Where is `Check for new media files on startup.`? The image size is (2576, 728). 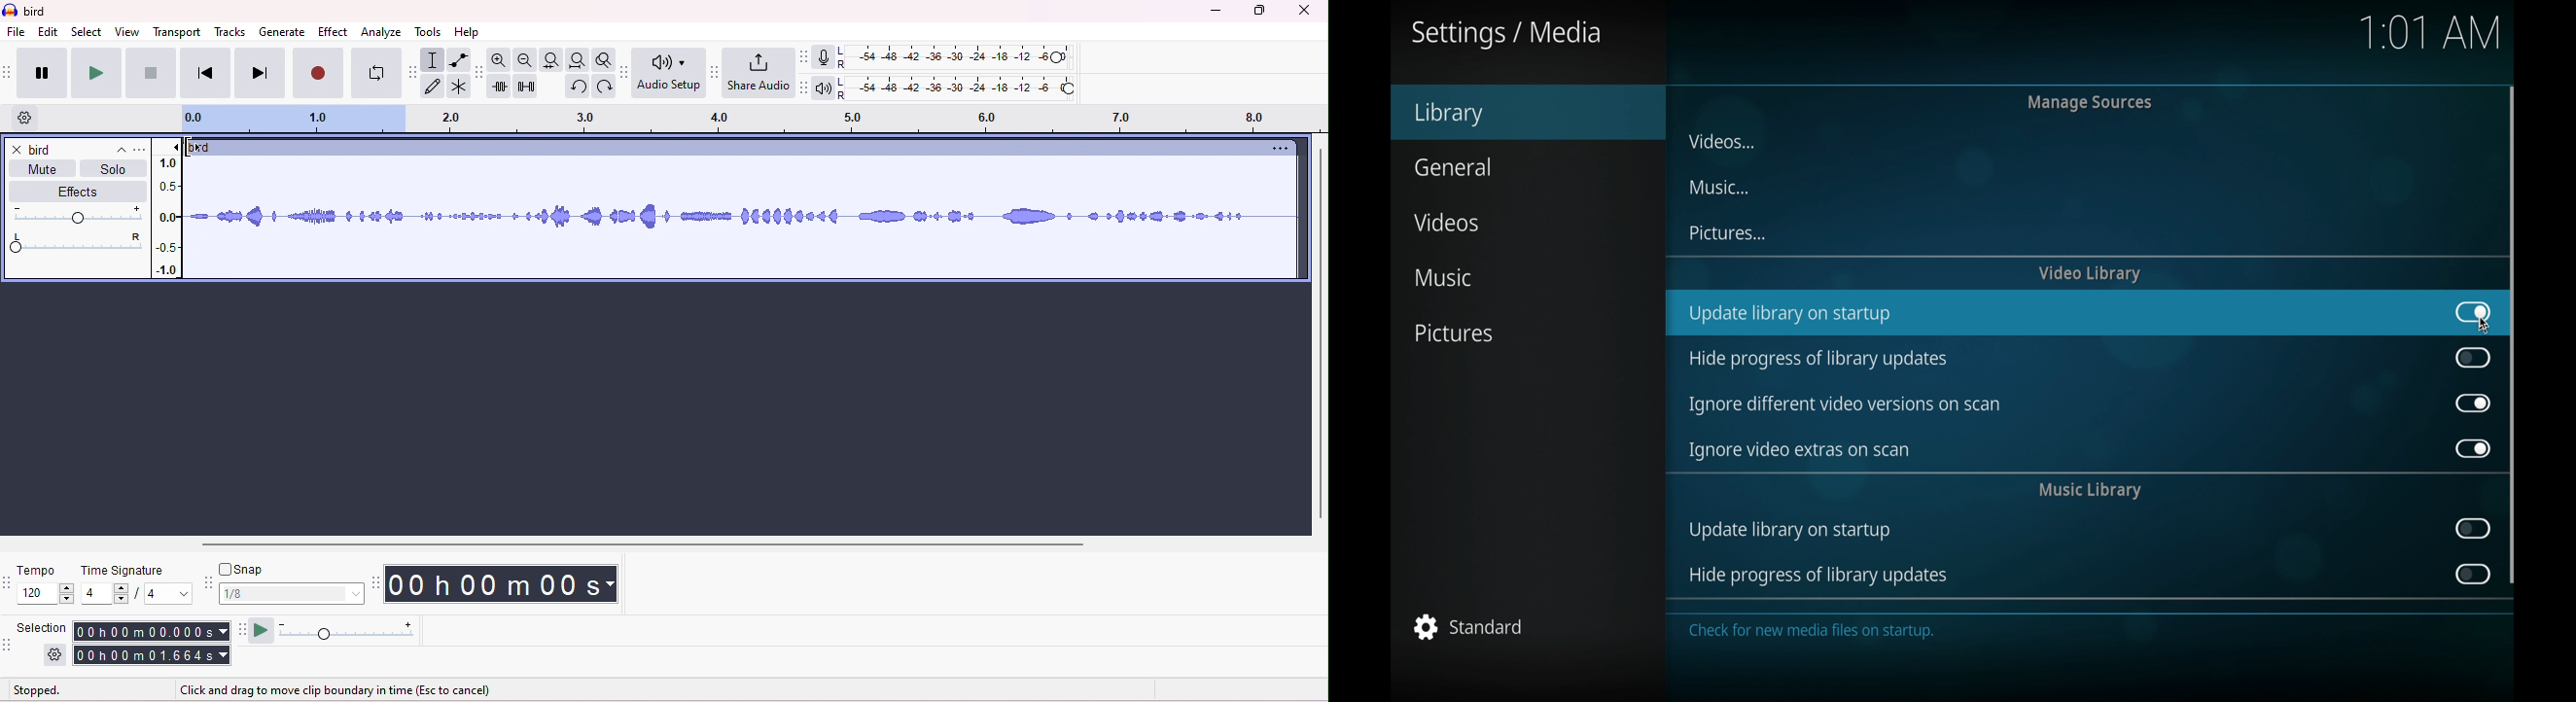 Check for new media files on startup. is located at coordinates (1819, 635).